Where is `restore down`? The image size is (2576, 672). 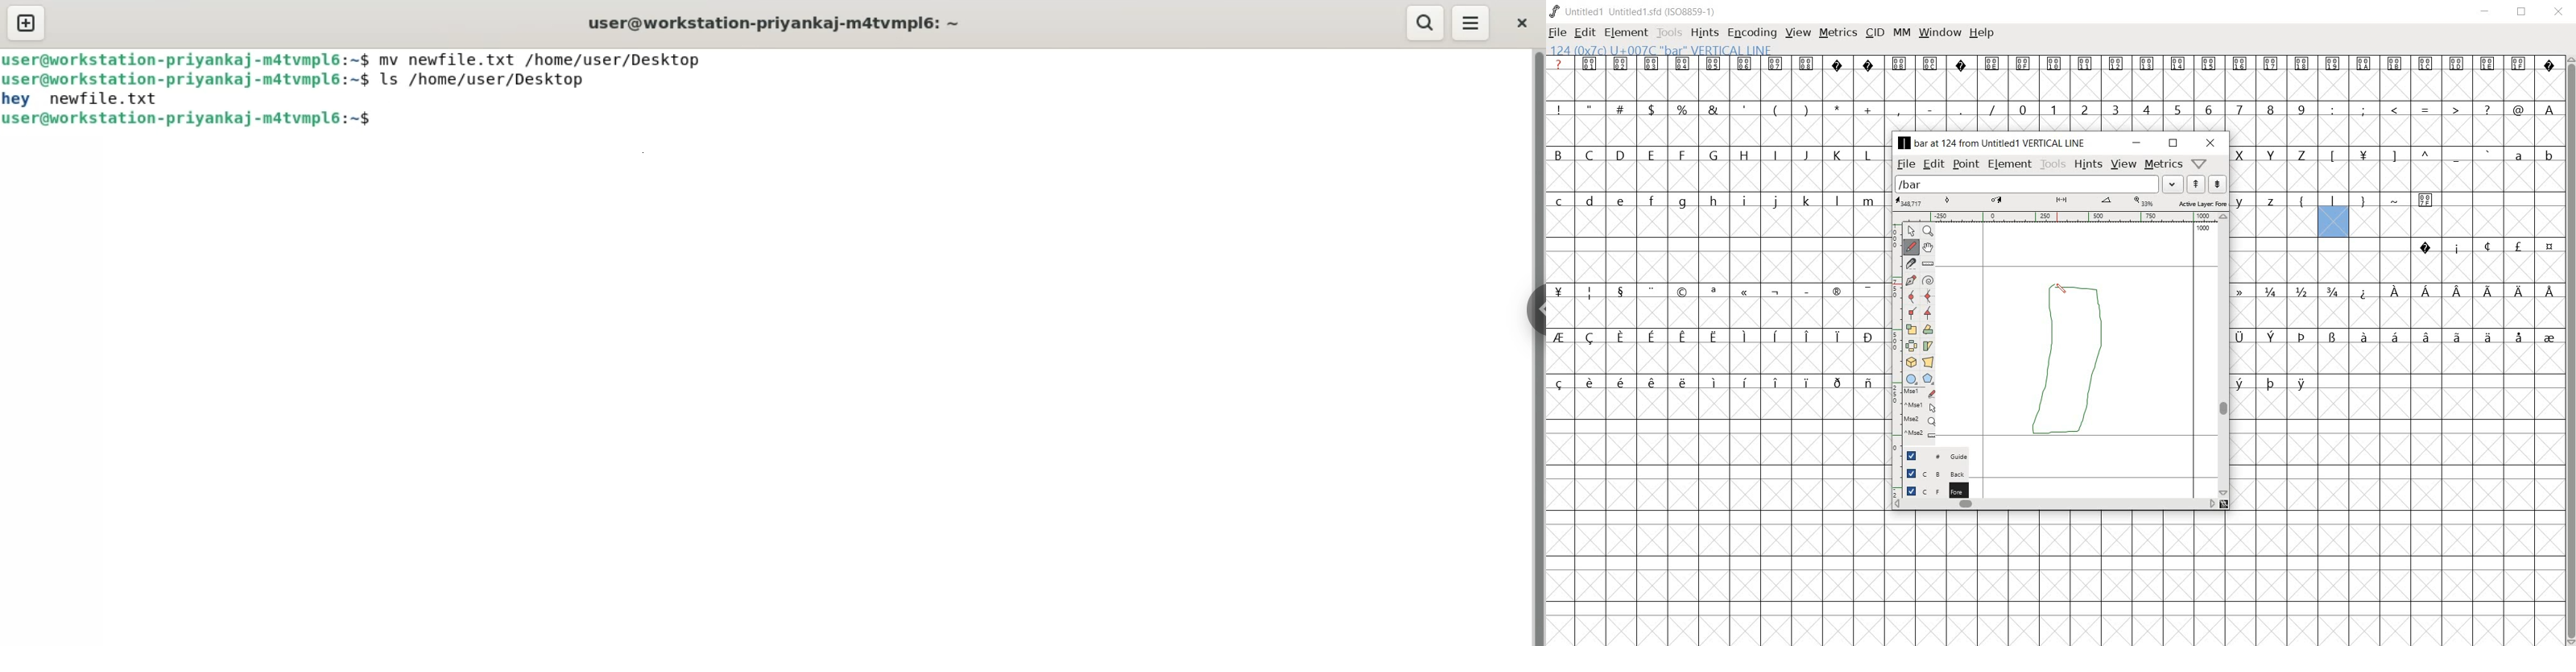
restore down is located at coordinates (2173, 144).